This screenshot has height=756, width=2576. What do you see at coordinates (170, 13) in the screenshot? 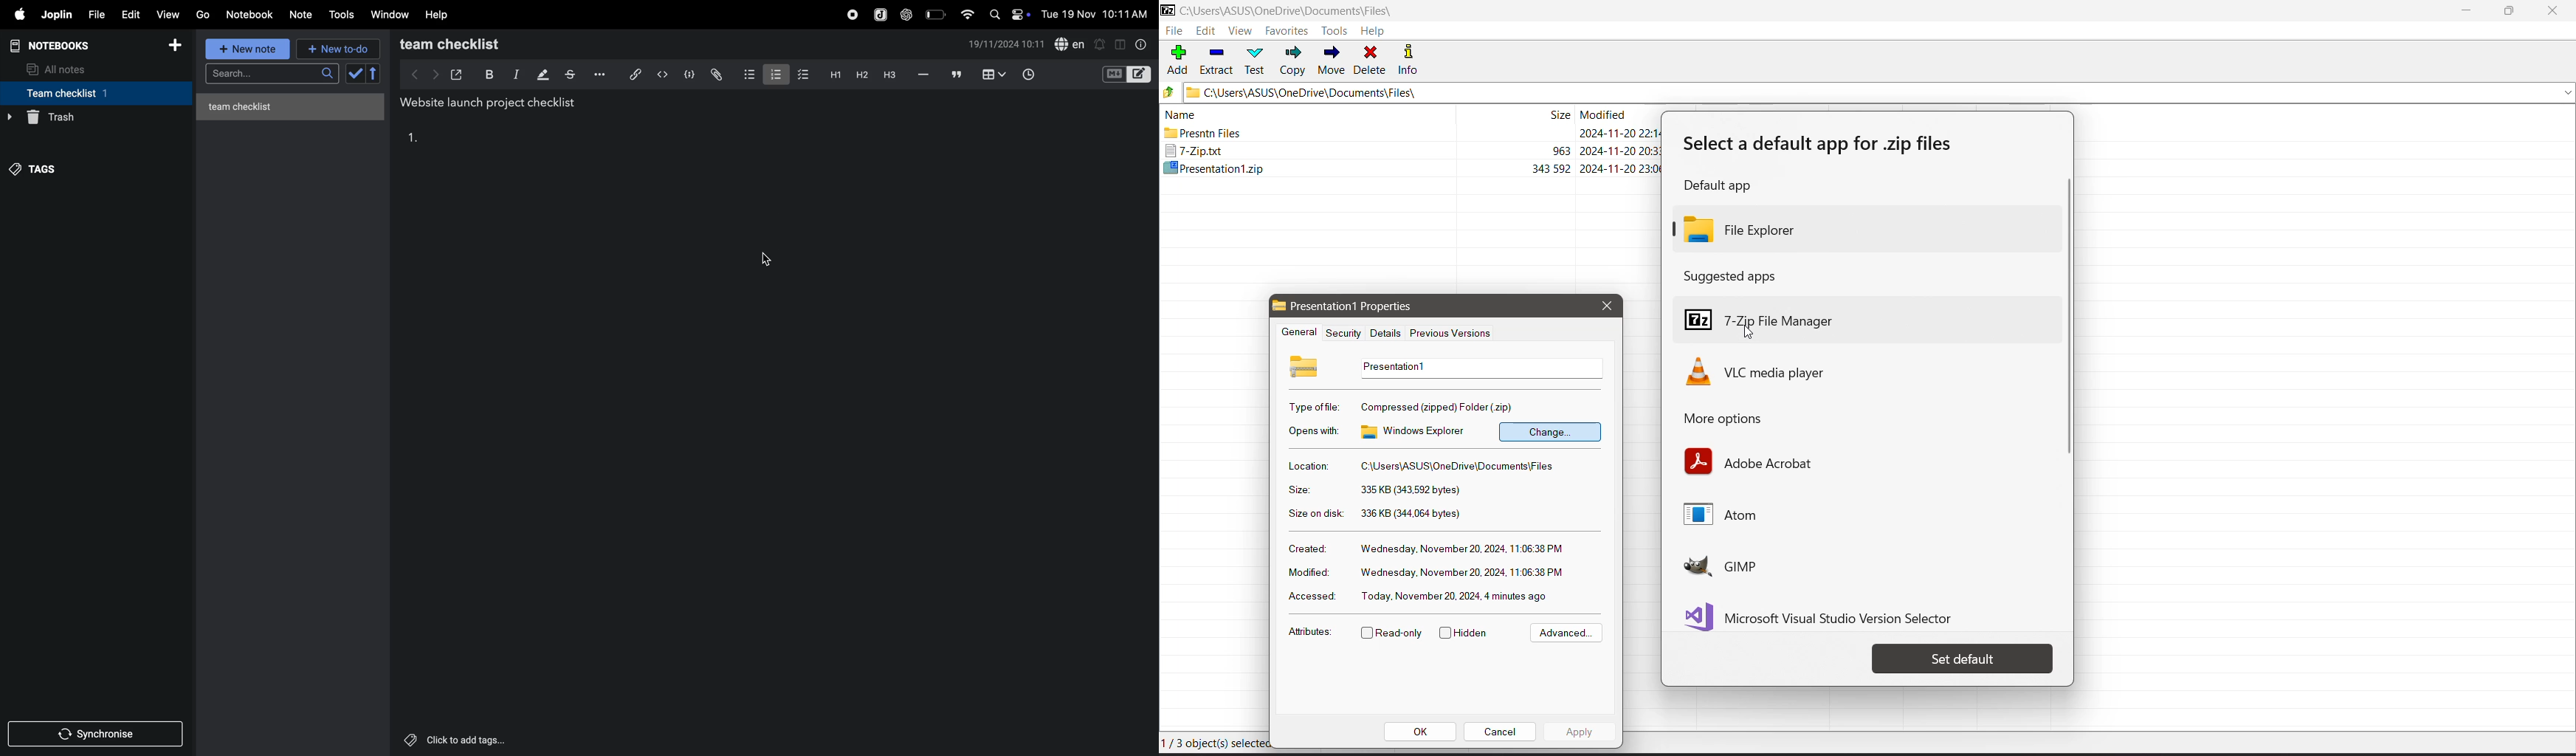
I see `view` at bounding box center [170, 13].